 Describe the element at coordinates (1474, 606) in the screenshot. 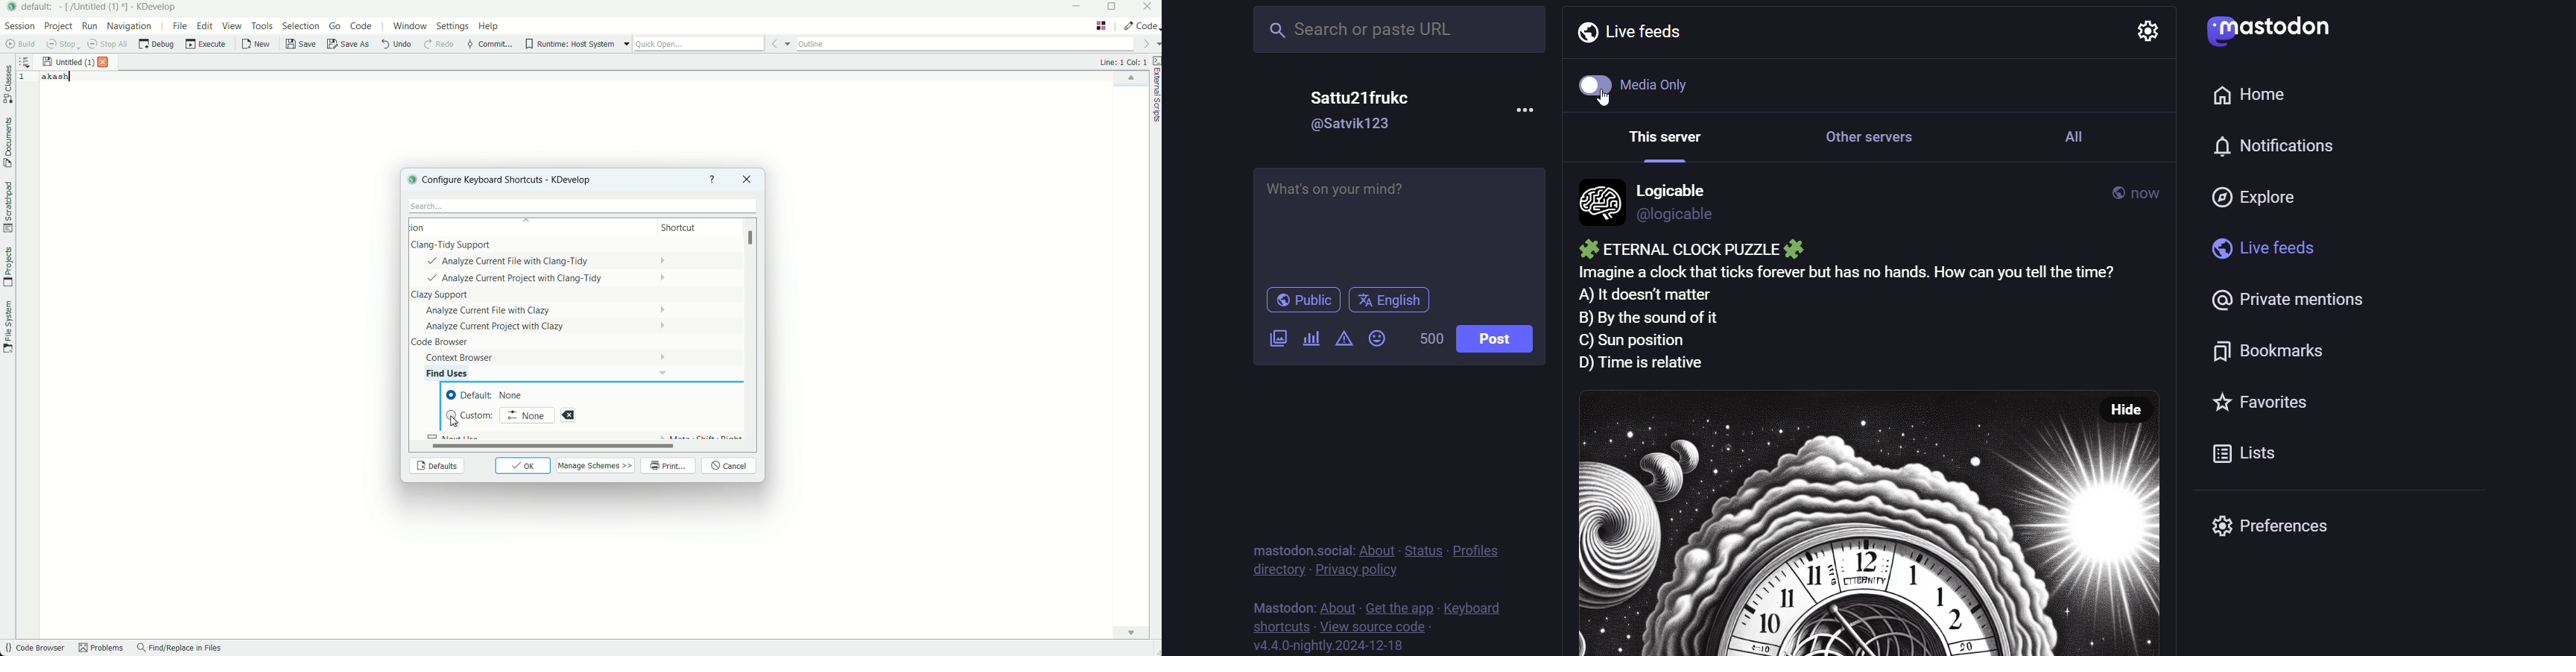

I see `keyboard` at that location.